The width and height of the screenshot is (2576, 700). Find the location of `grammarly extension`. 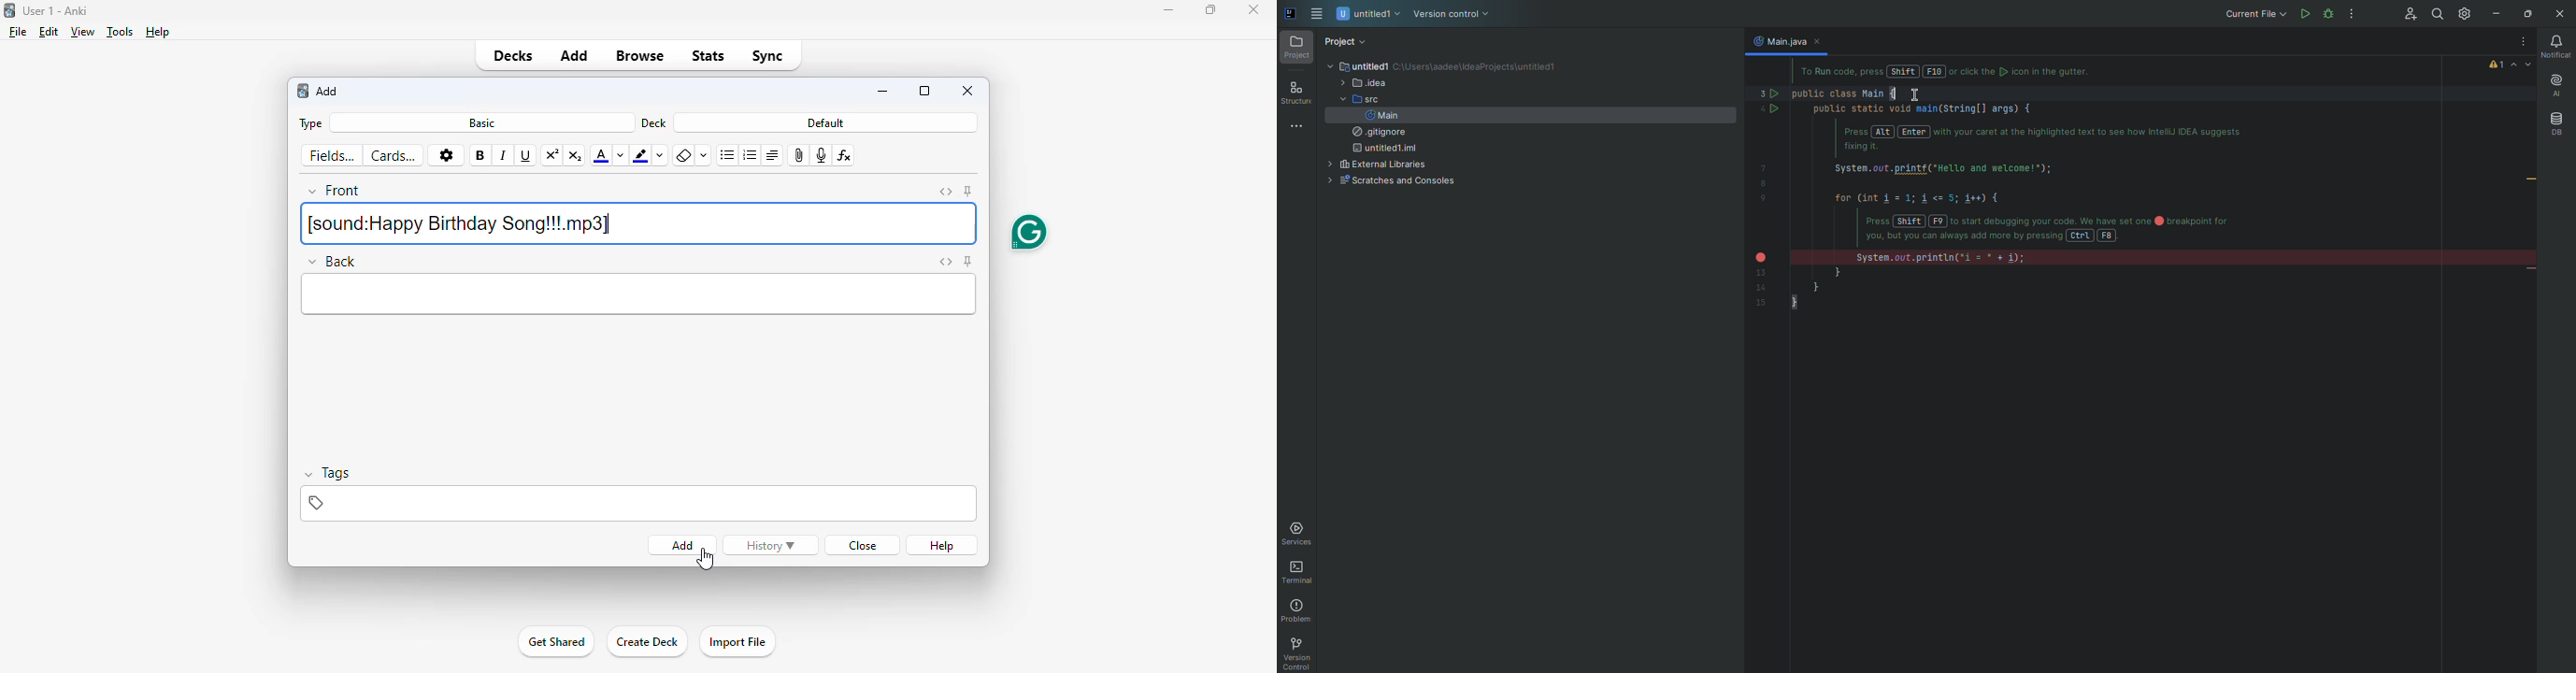

grammarly extension is located at coordinates (1028, 231).